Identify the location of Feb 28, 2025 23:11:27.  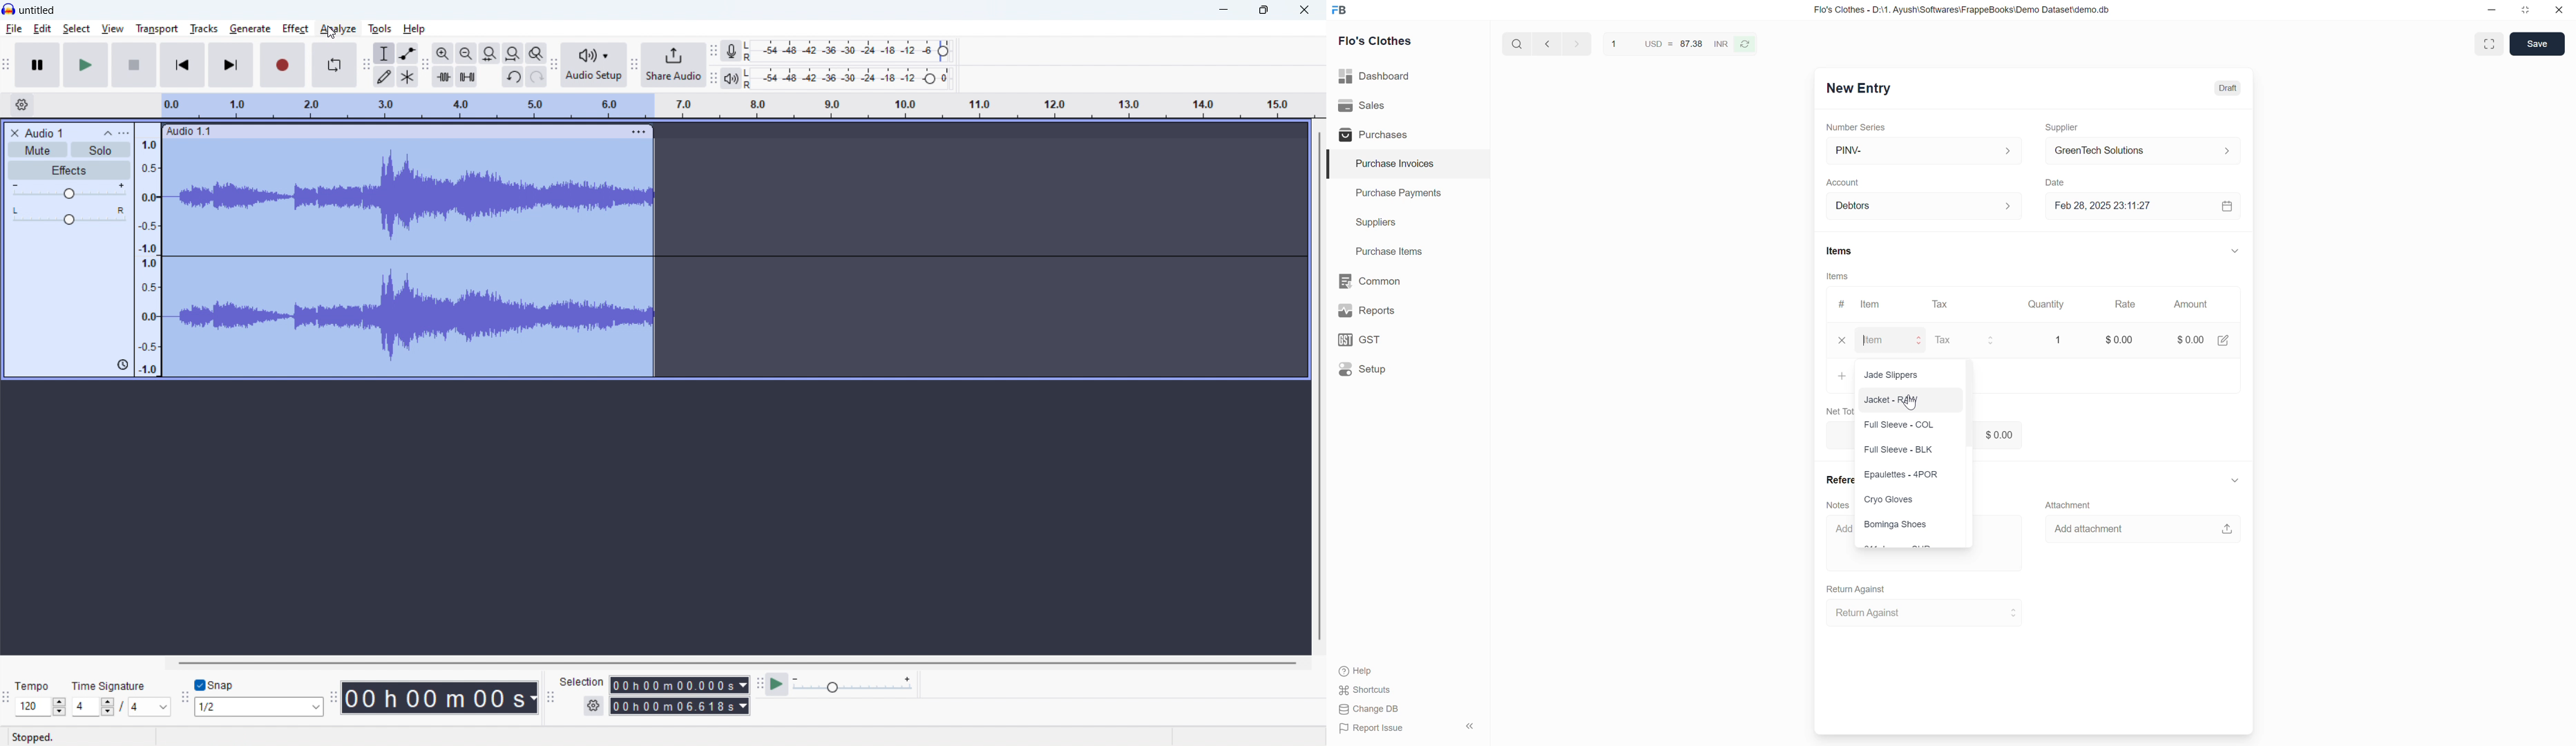
(2129, 206).